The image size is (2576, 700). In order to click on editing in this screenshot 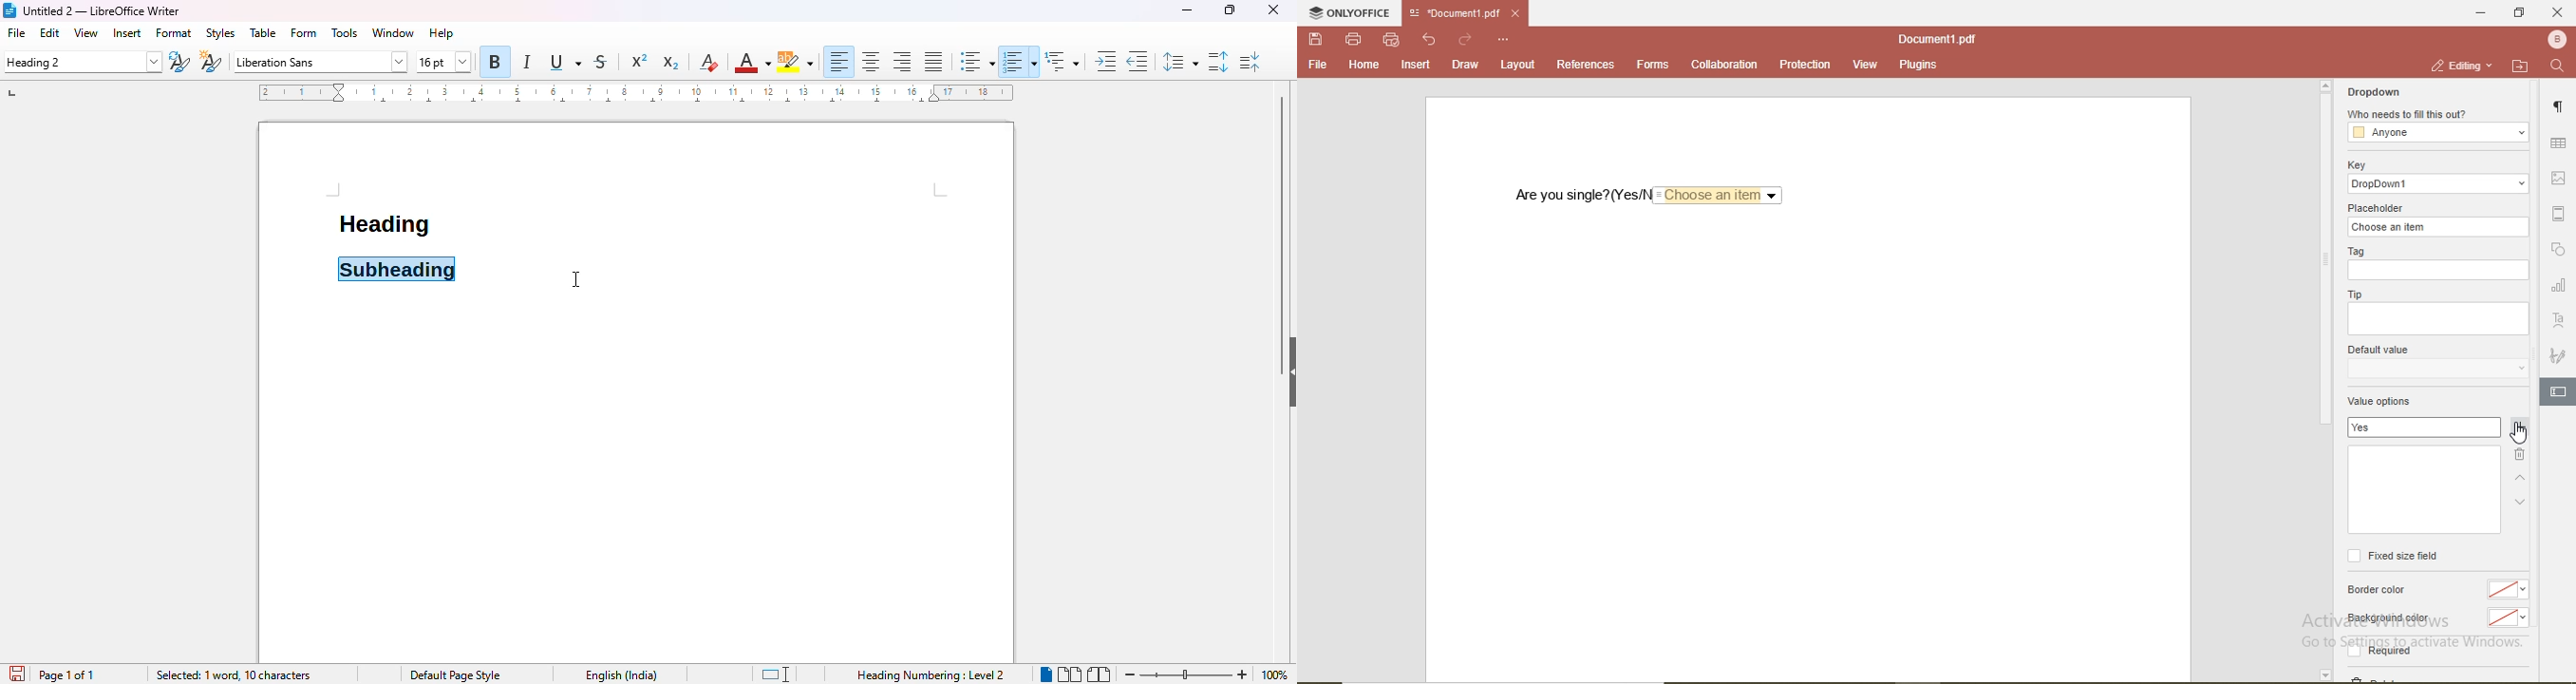, I will do `click(2464, 64)`.